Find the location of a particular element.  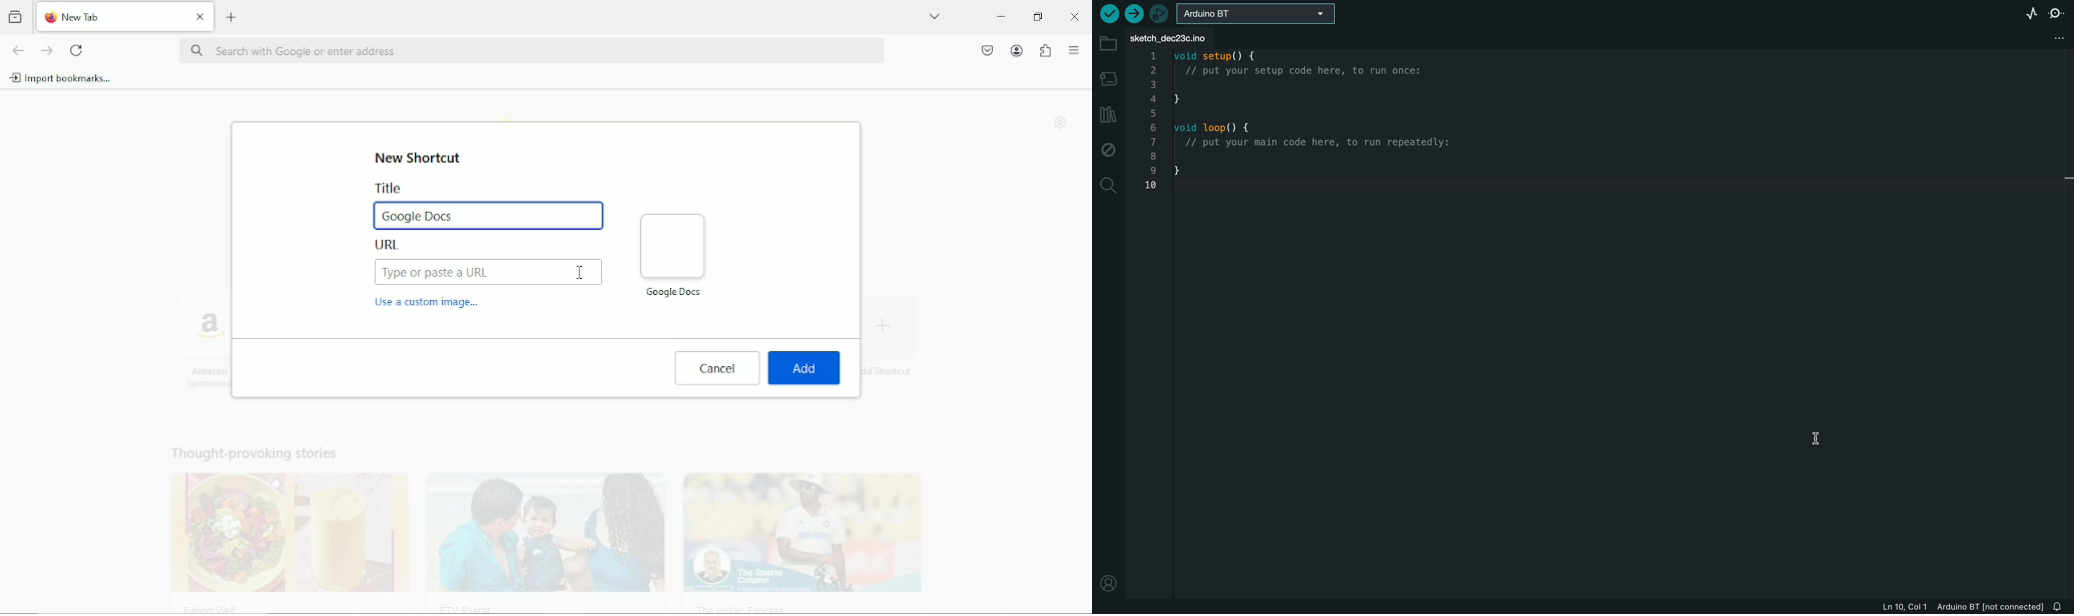

serial monitor is located at coordinates (2058, 12).